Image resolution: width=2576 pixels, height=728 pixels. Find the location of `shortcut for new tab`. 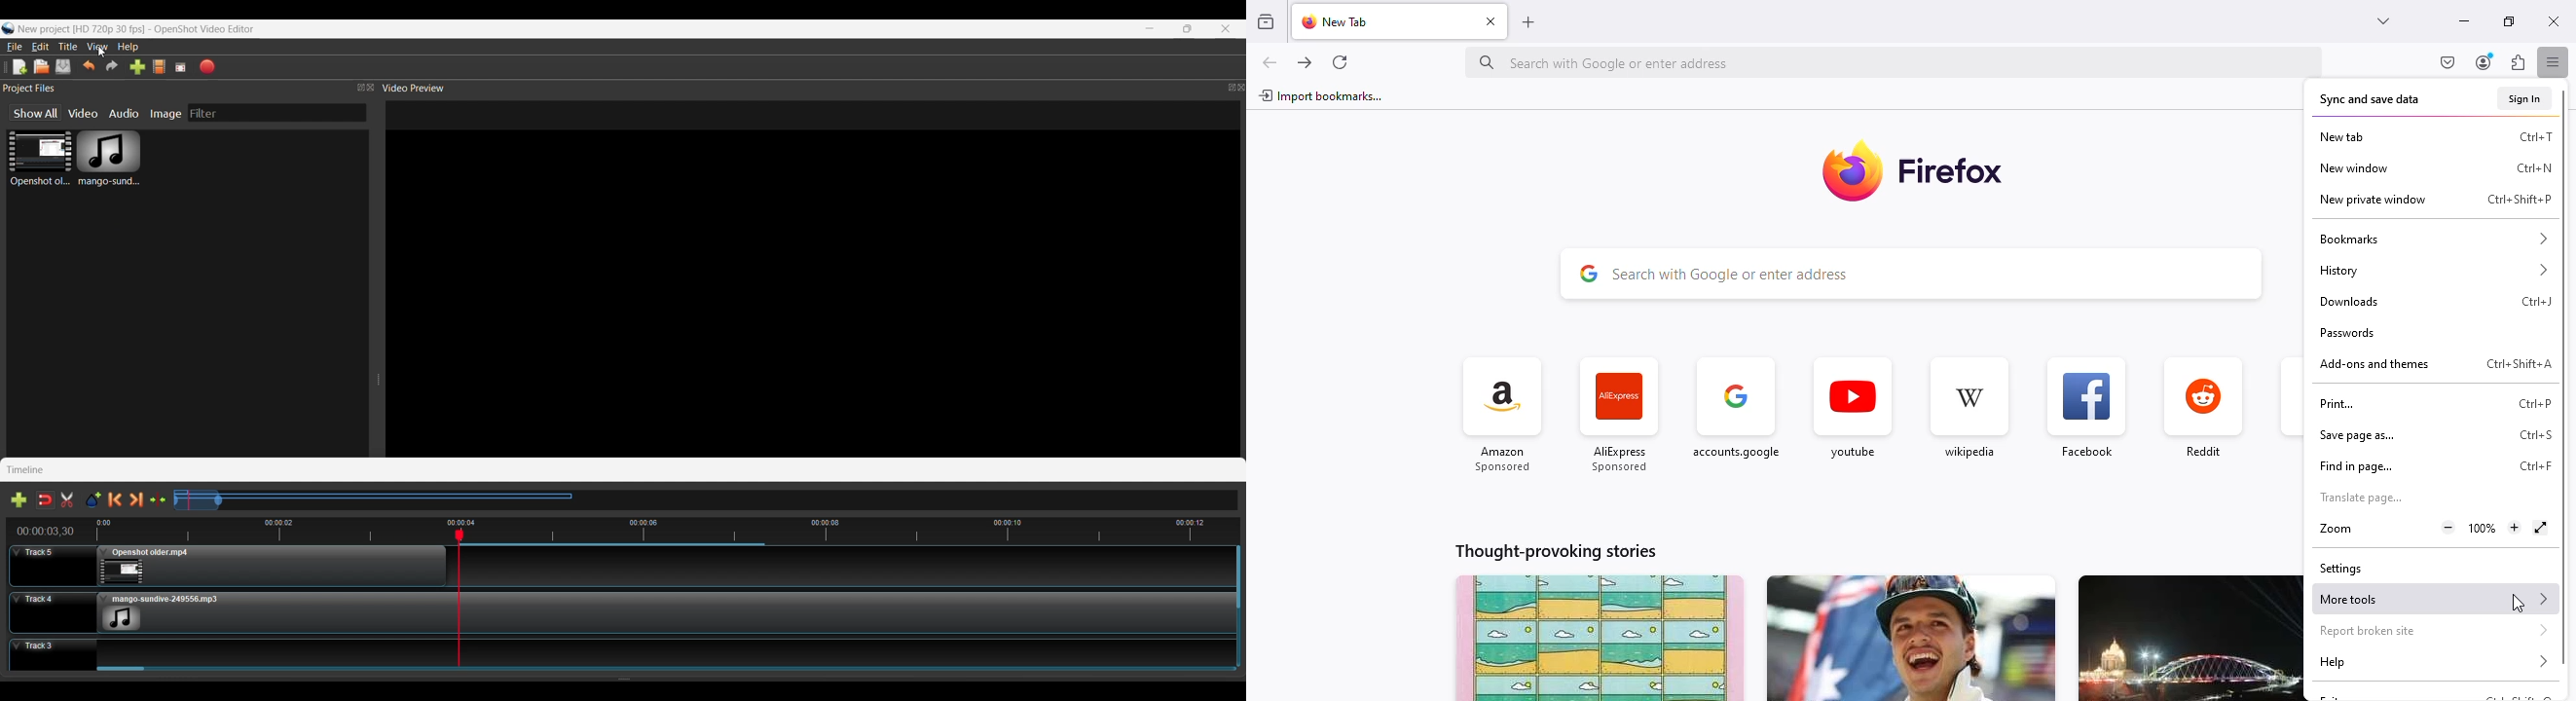

shortcut for new tab is located at coordinates (2535, 135).